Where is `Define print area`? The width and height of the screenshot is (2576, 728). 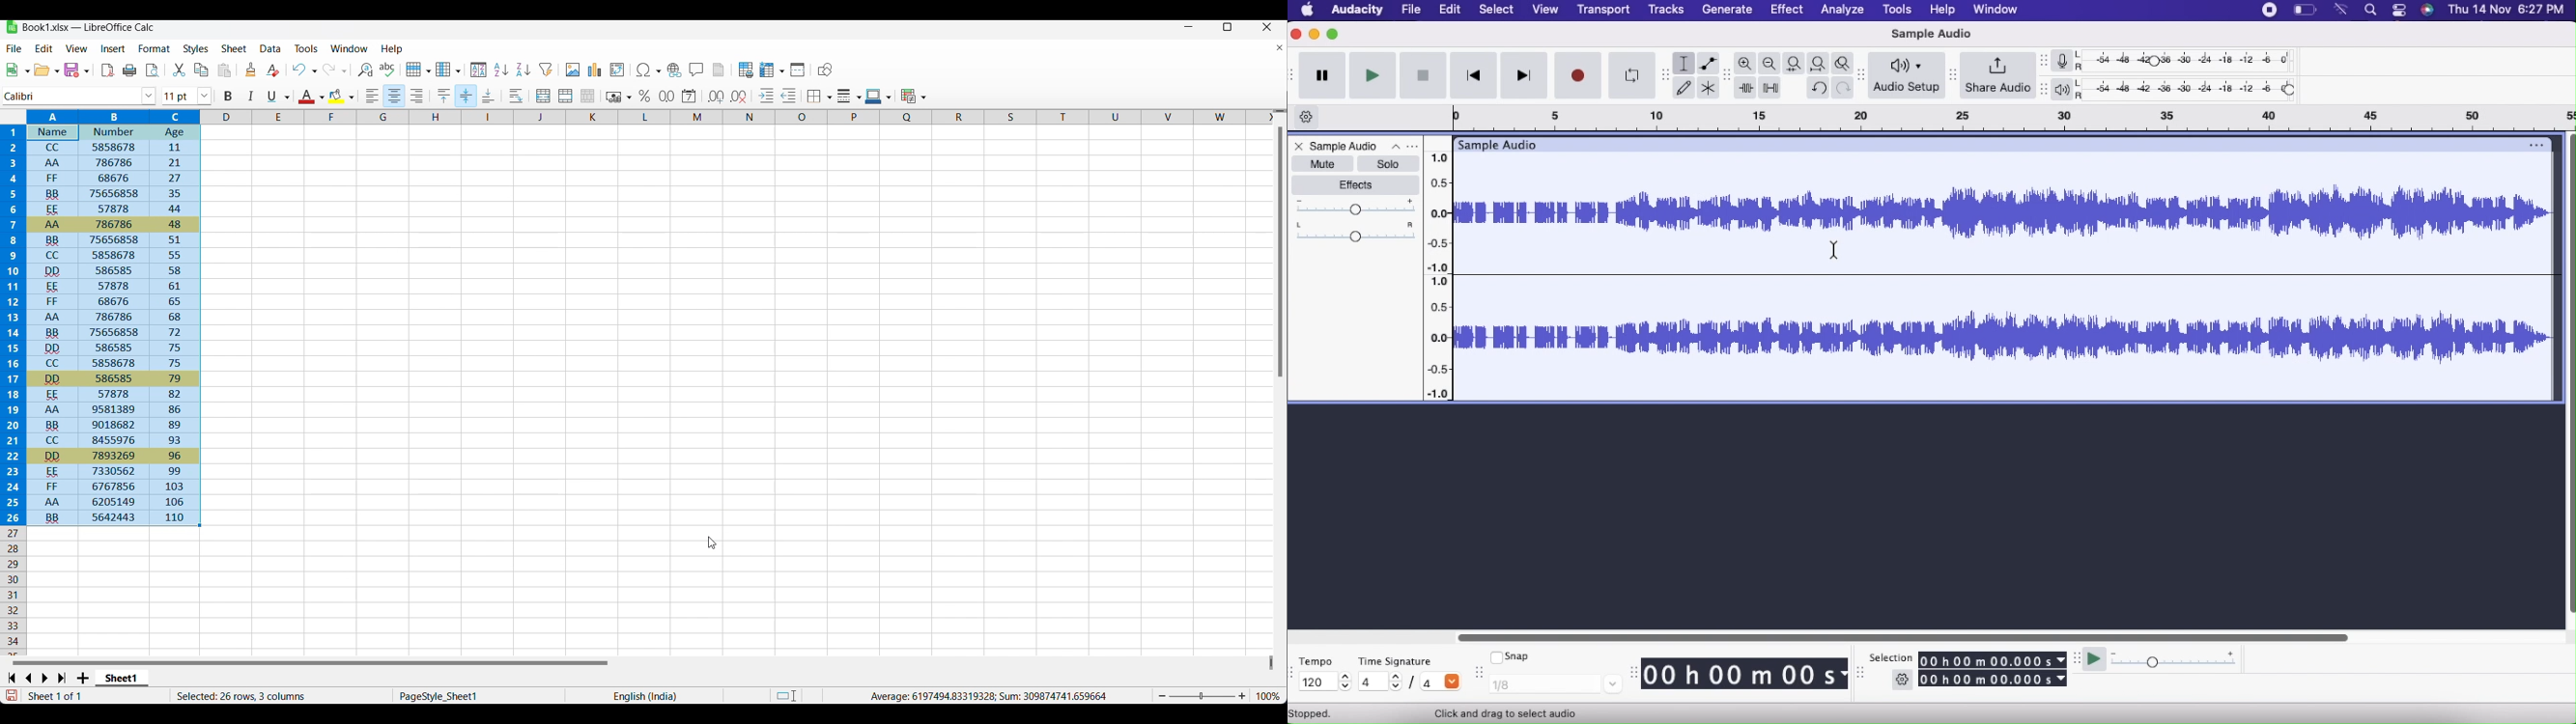
Define print area is located at coordinates (747, 70).